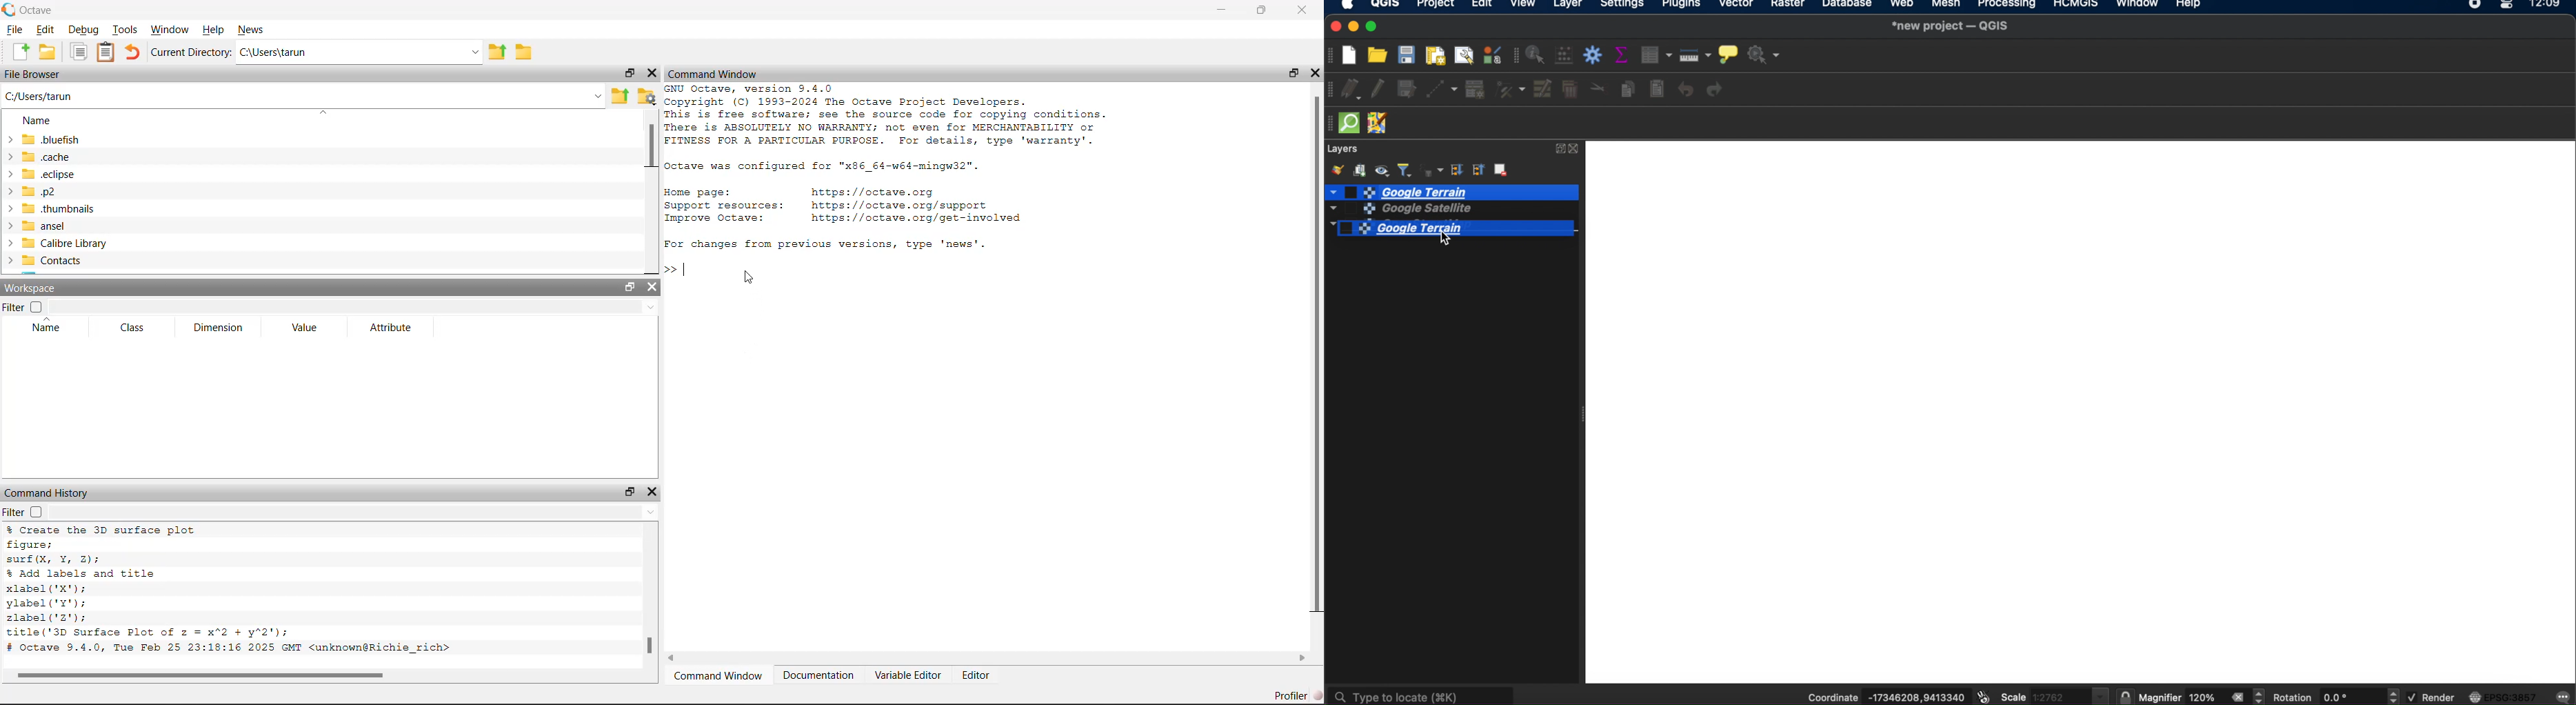  What do you see at coordinates (79, 52) in the screenshot?
I see `Documents` at bounding box center [79, 52].